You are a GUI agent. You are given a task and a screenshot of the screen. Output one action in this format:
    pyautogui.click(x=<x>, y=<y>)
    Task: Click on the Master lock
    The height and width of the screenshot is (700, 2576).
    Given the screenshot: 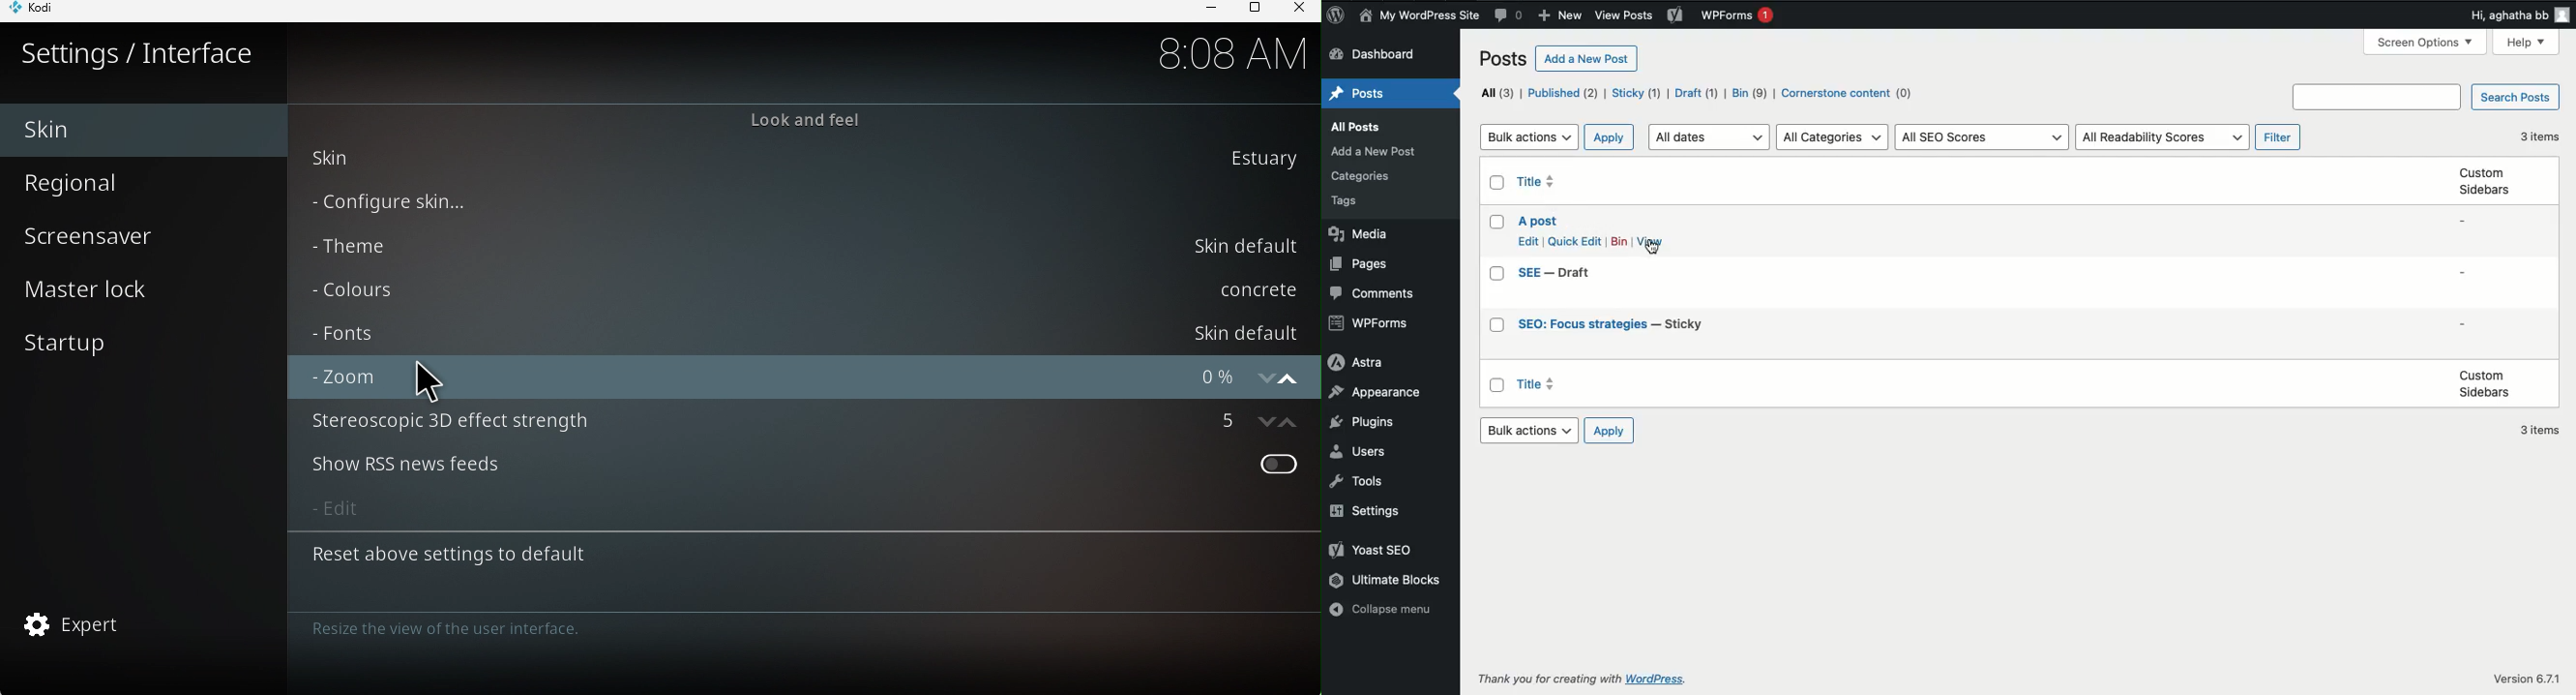 What is the action you would take?
    pyautogui.click(x=99, y=288)
    